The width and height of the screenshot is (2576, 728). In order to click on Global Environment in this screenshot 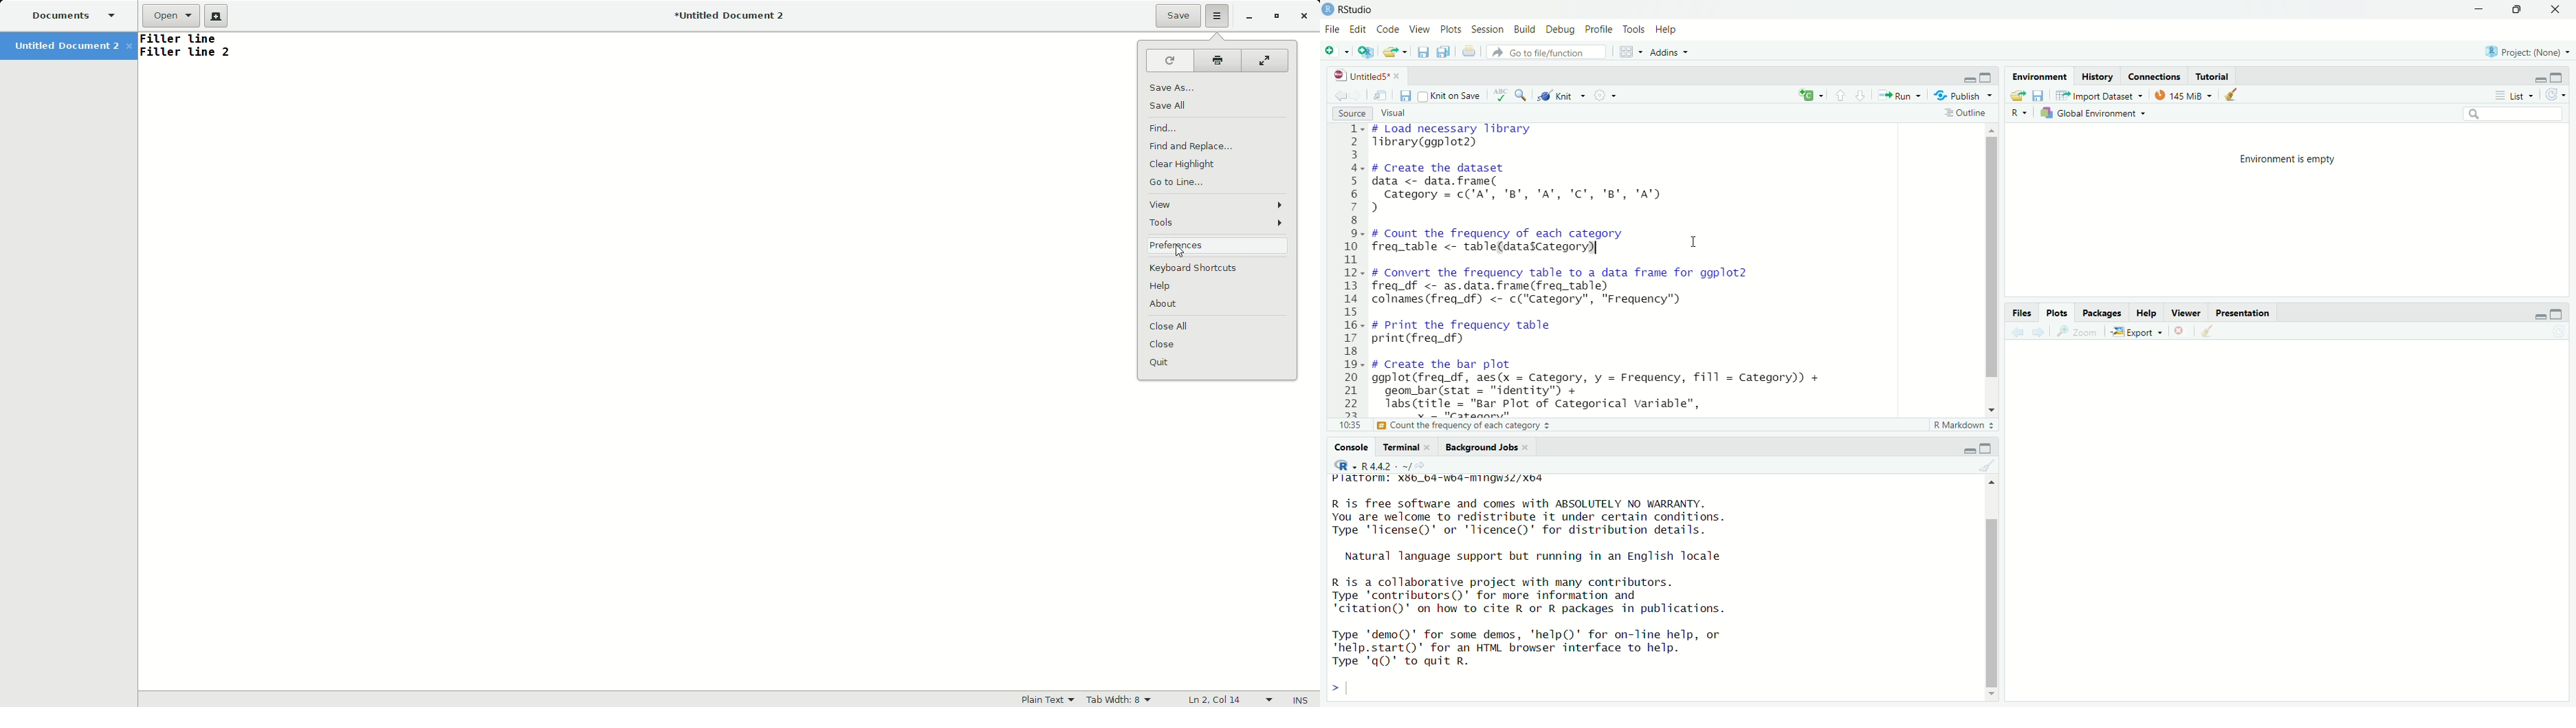, I will do `click(2091, 114)`.